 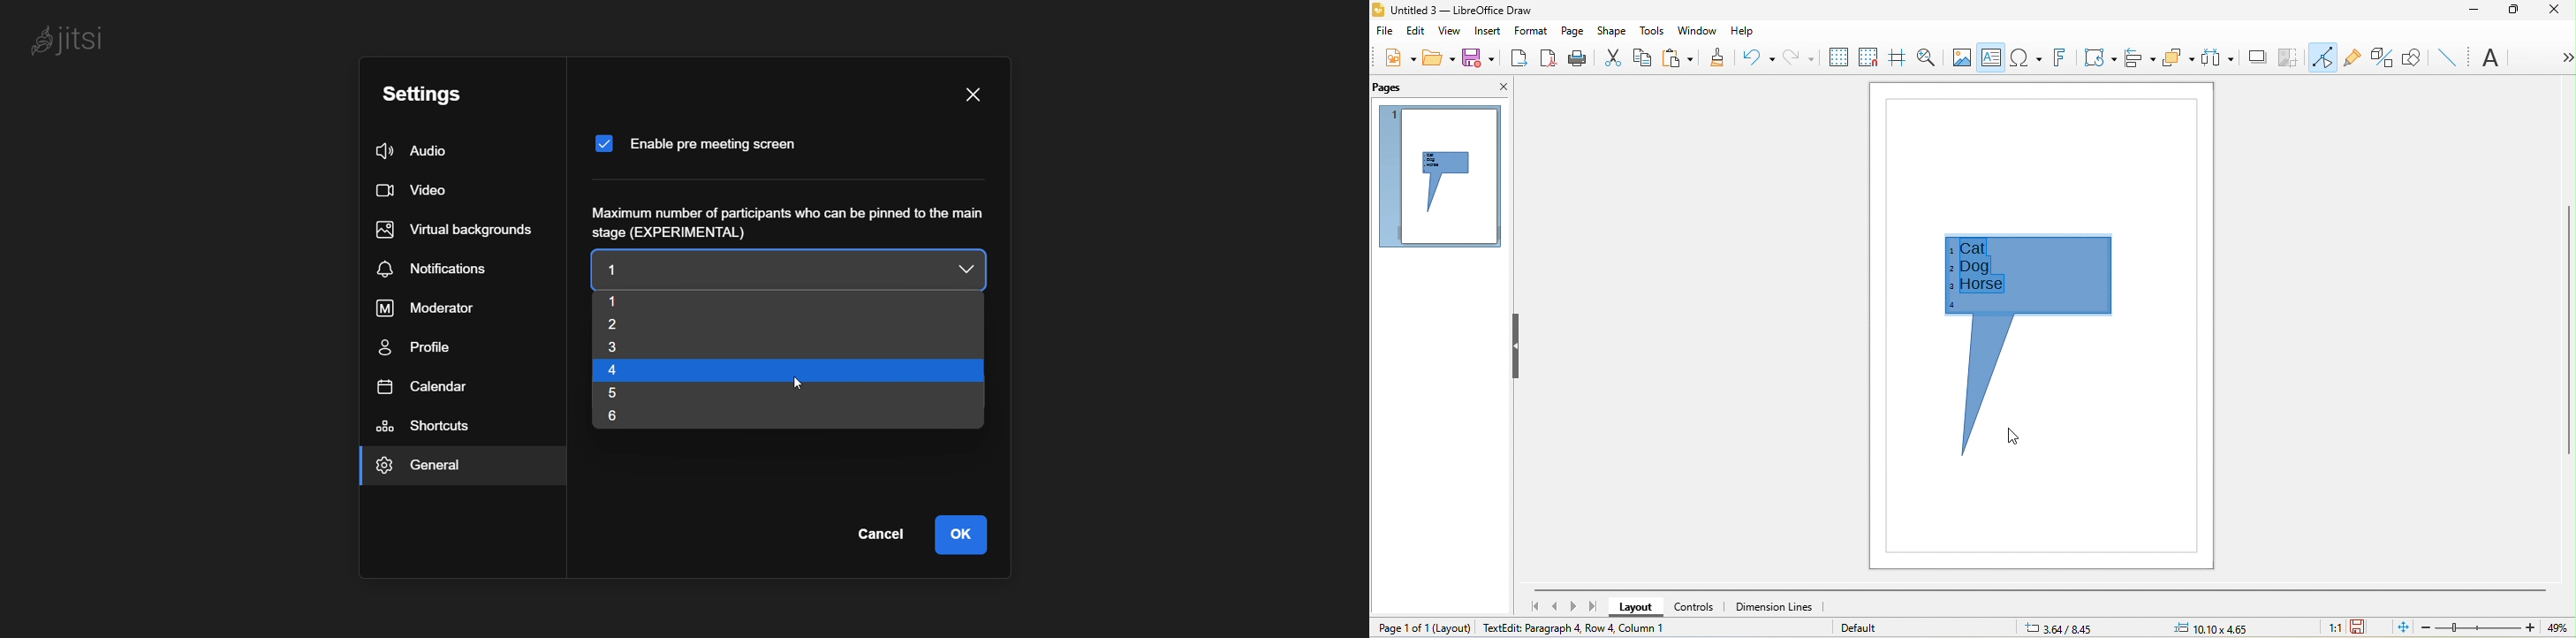 I want to click on layout, so click(x=1455, y=626).